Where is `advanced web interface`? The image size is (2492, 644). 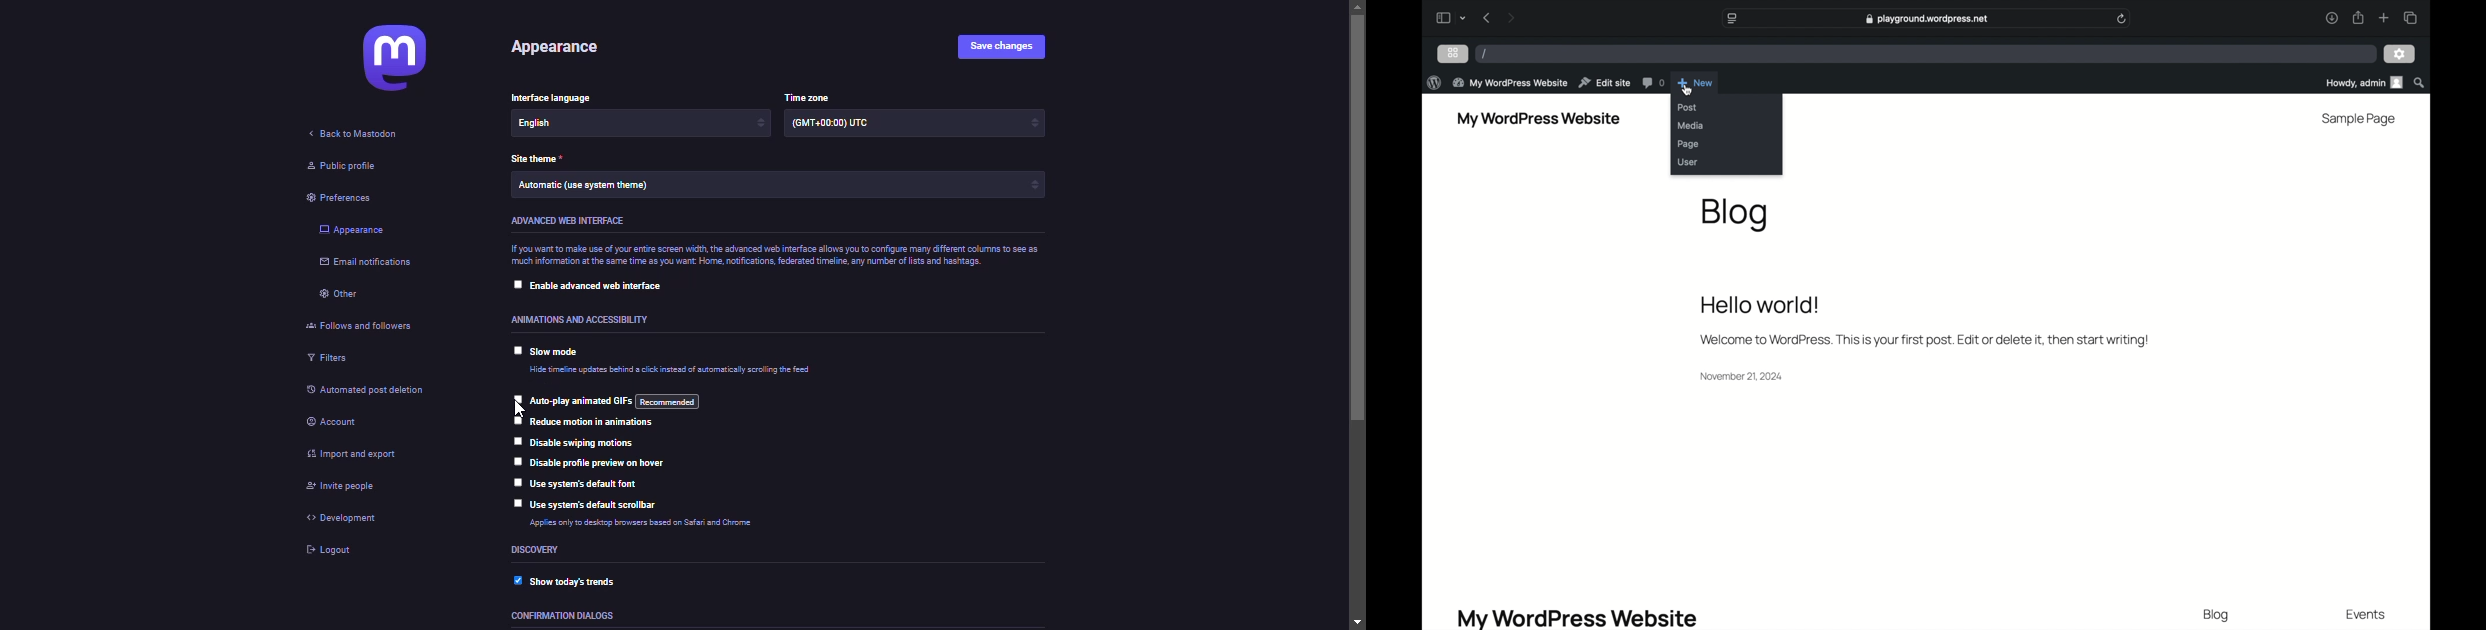 advanced web interface is located at coordinates (570, 222).